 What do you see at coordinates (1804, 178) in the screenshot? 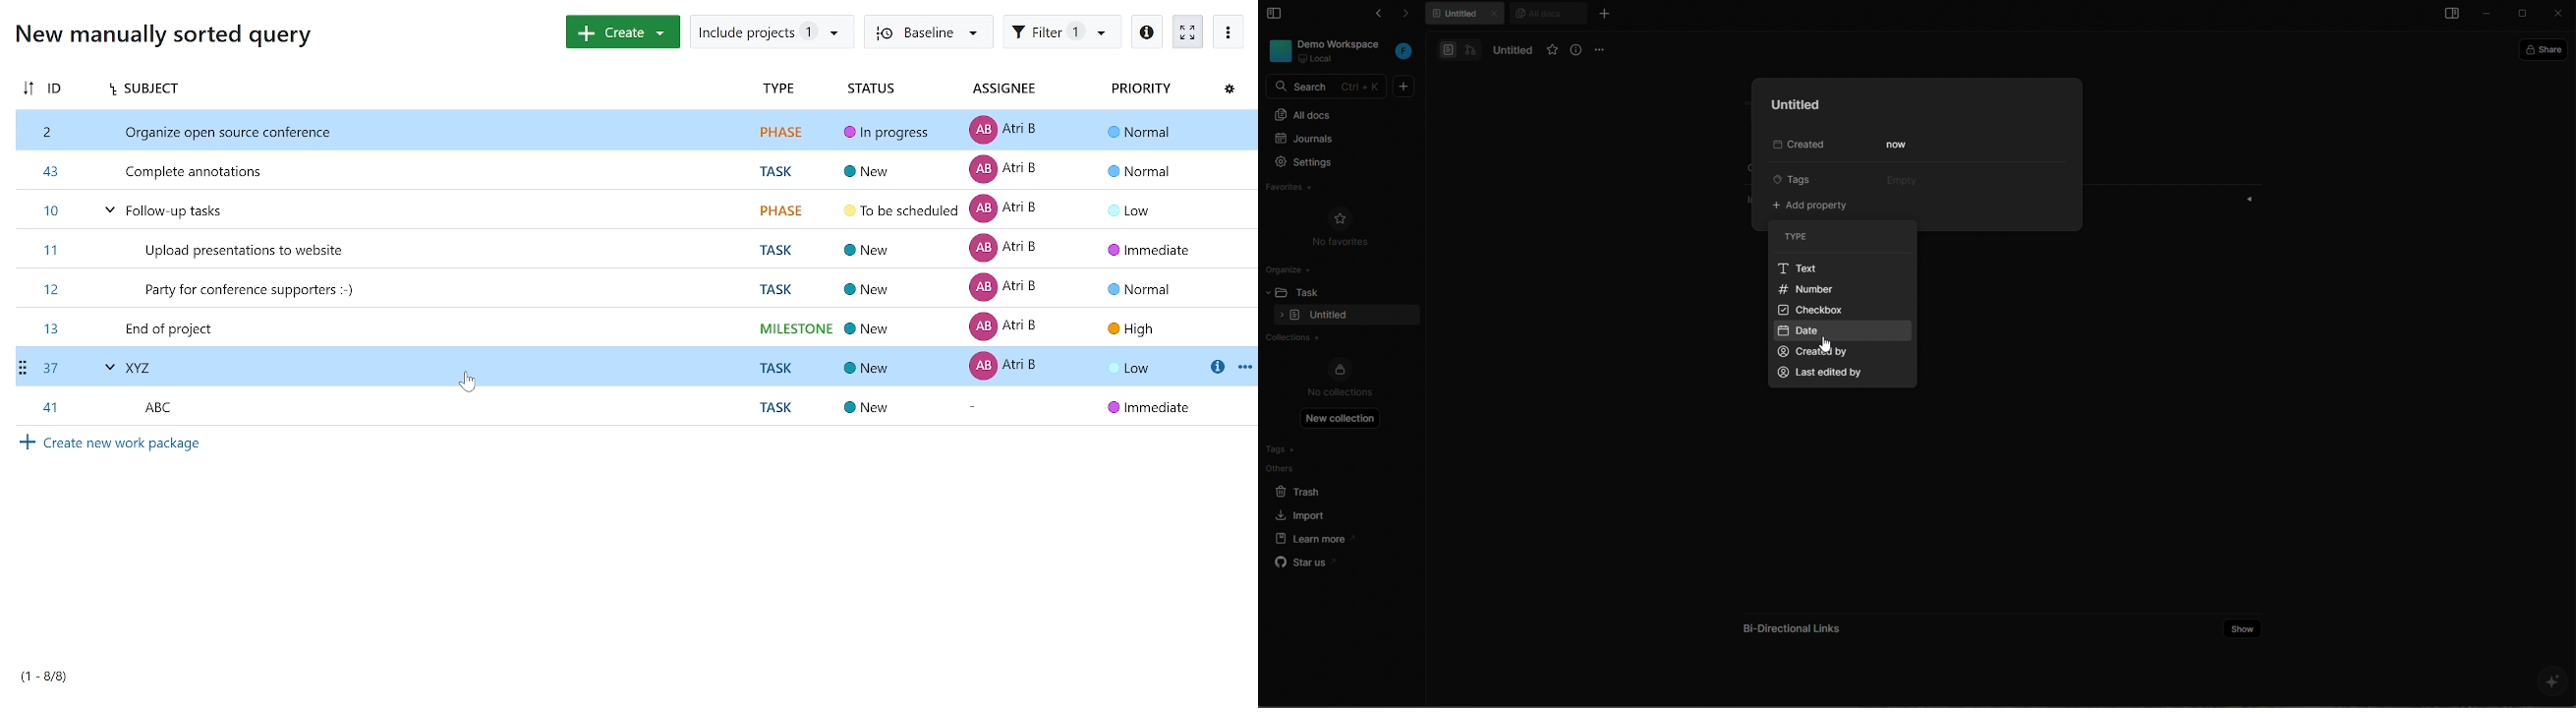
I see `tags` at bounding box center [1804, 178].